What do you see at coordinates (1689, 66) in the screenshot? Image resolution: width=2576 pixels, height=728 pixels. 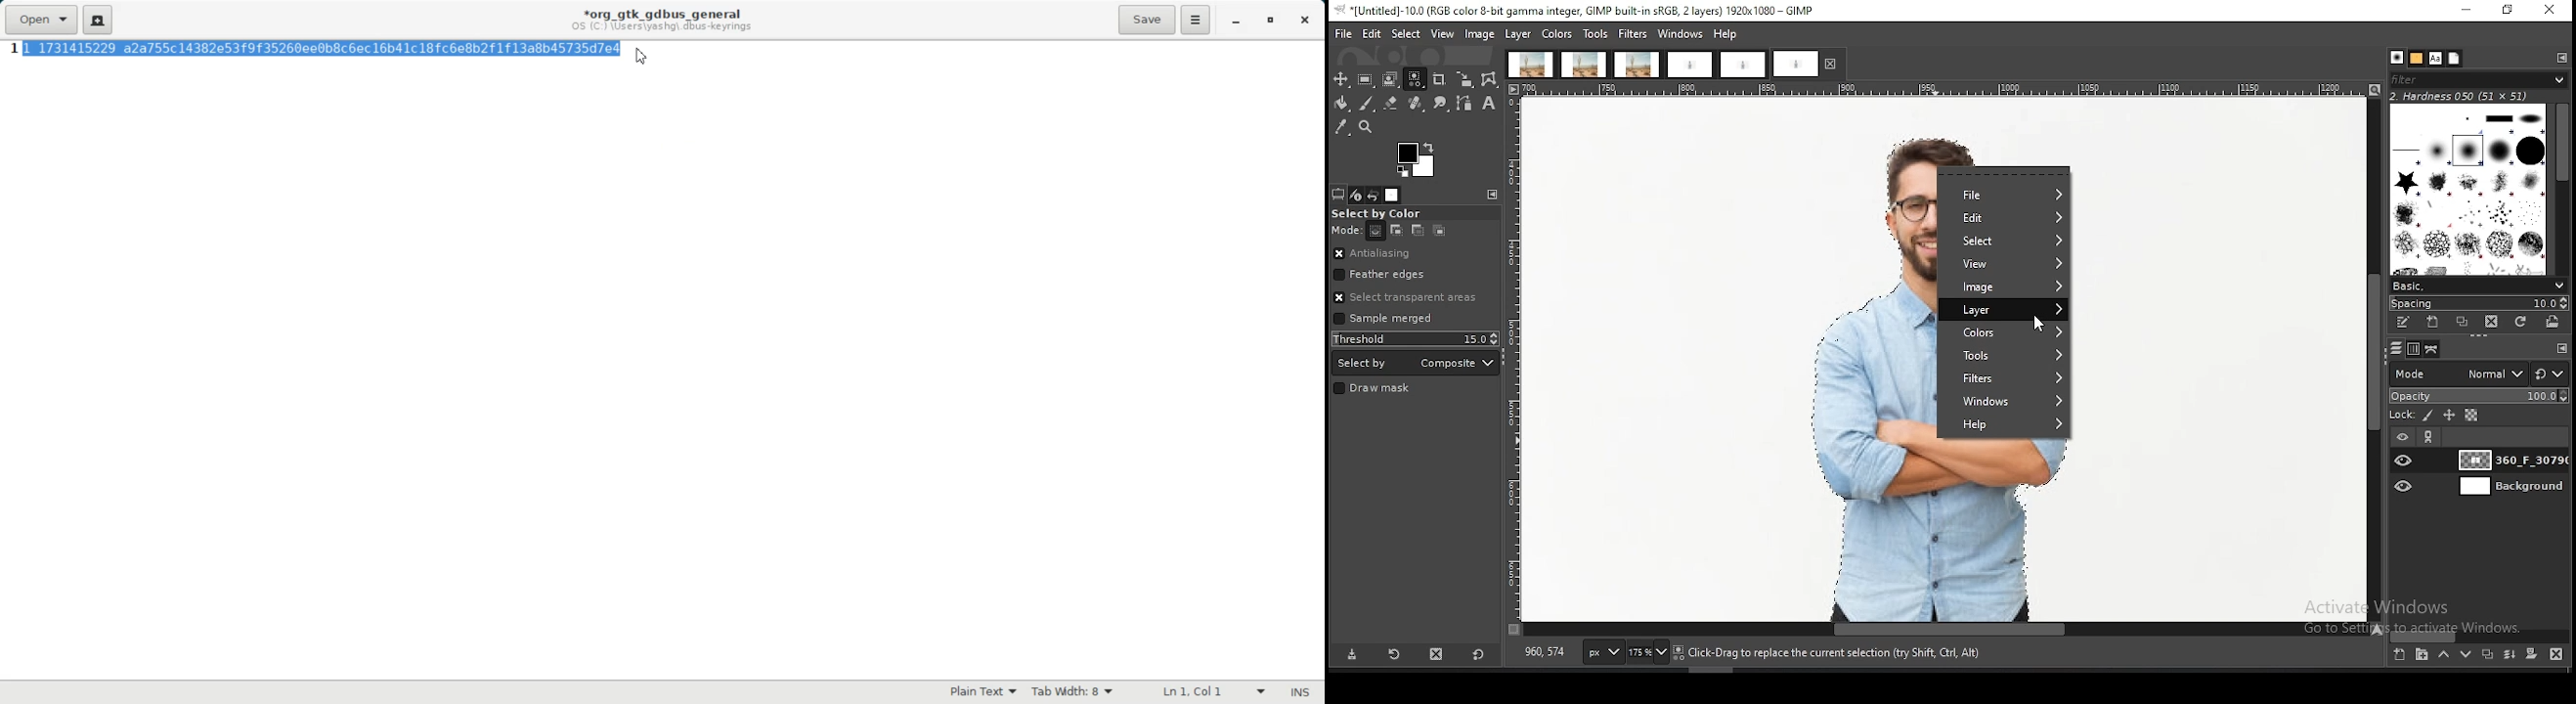 I see `project tab` at bounding box center [1689, 66].